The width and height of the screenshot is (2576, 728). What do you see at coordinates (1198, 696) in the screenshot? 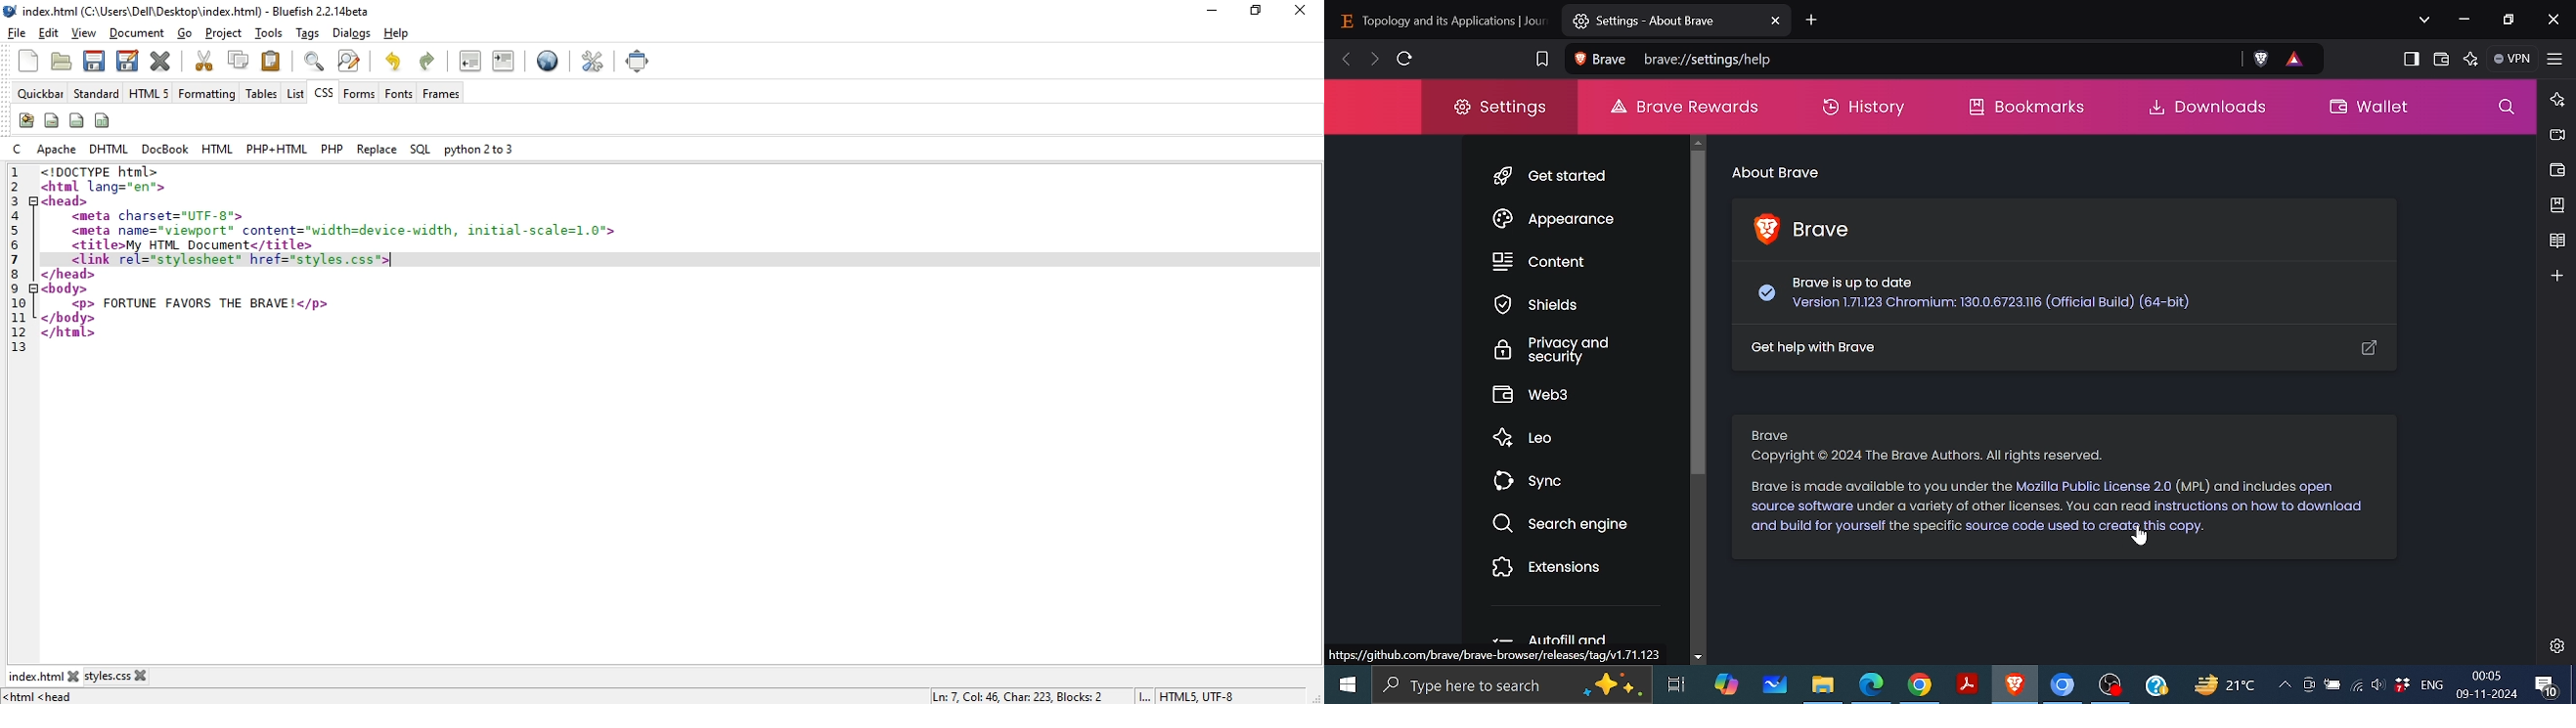
I see `HTMLS, UTF-8` at bounding box center [1198, 696].